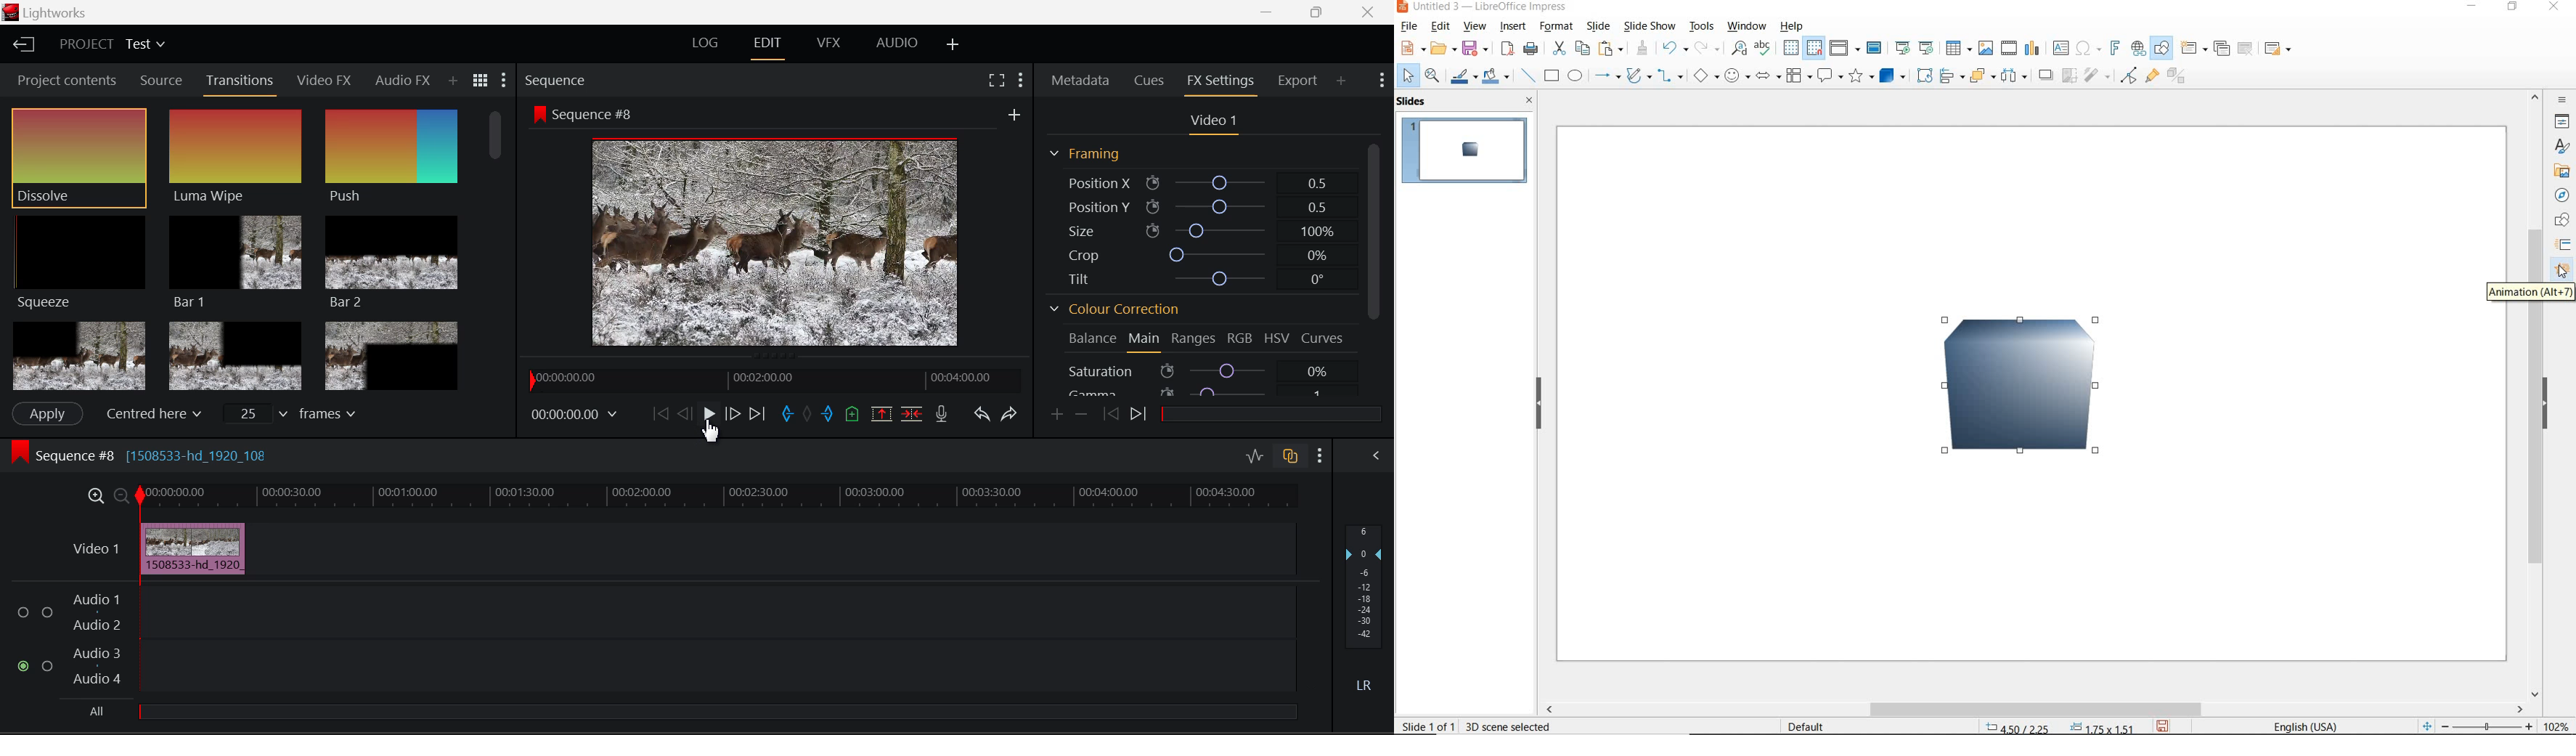  I want to click on GALLERY, so click(2562, 172).